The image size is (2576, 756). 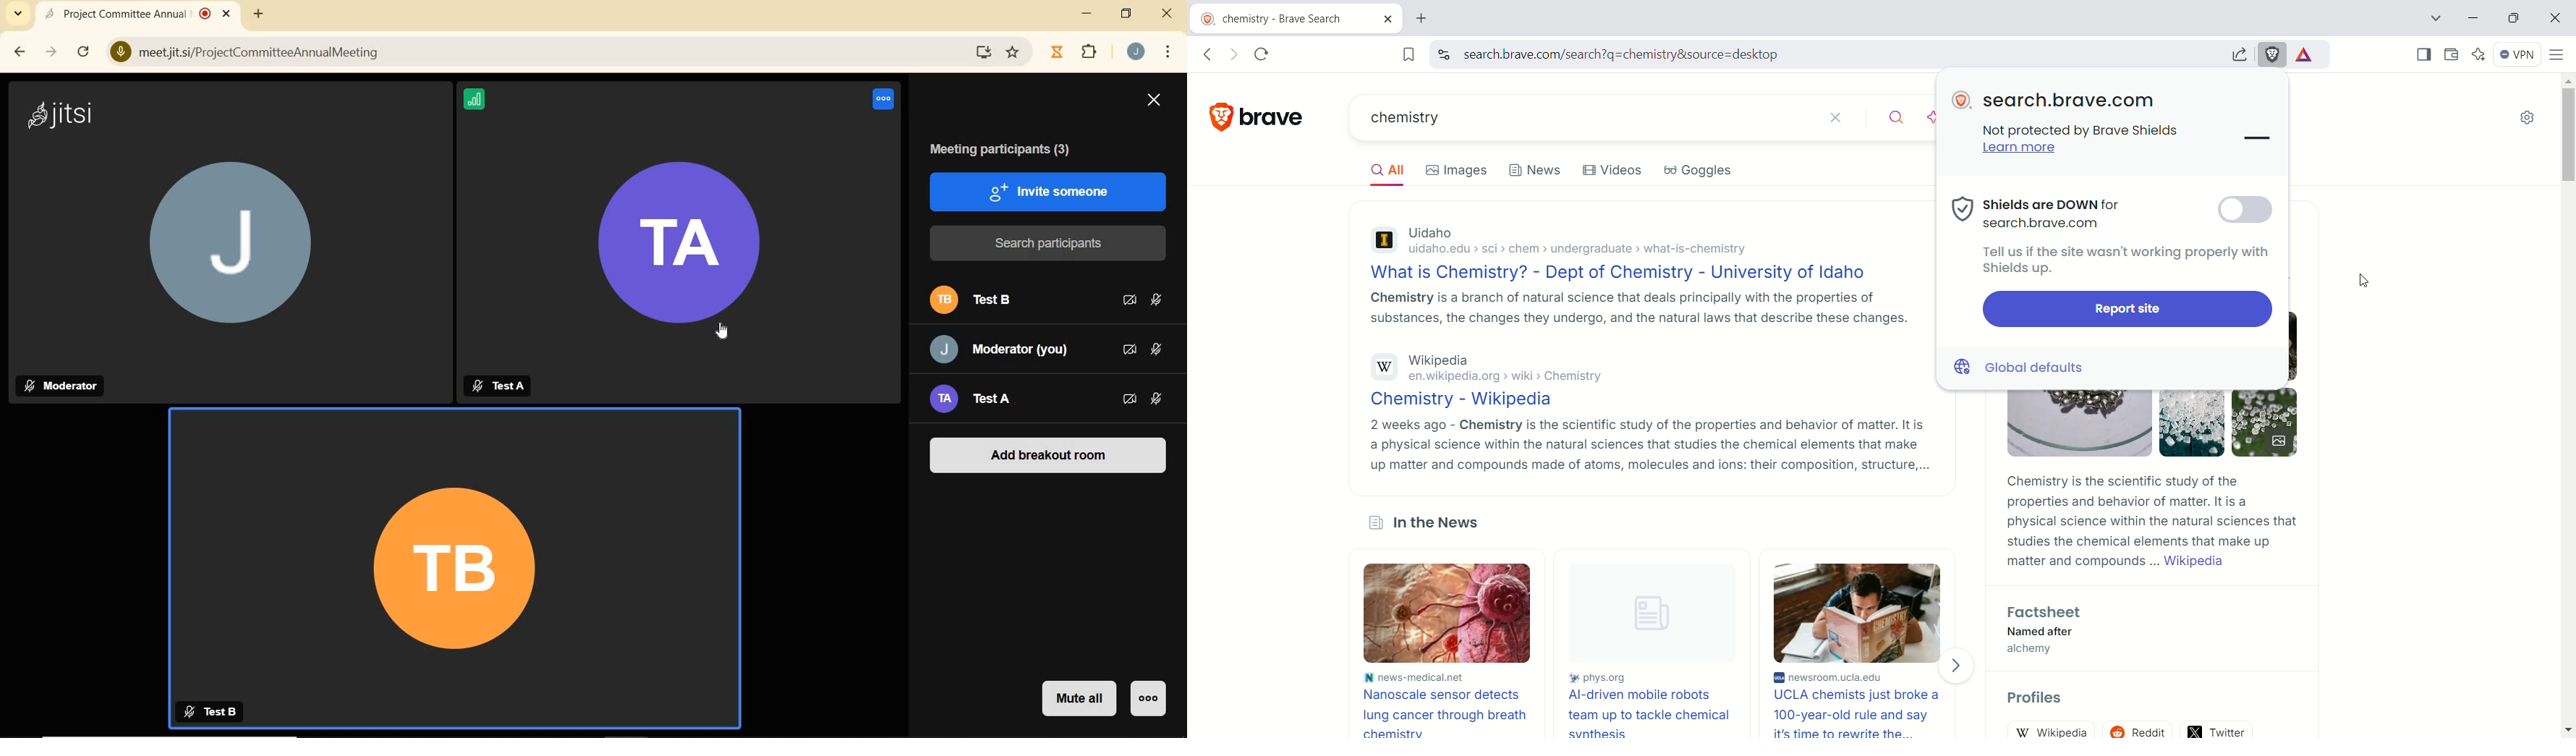 I want to click on MICROPHONE, so click(x=1156, y=398).